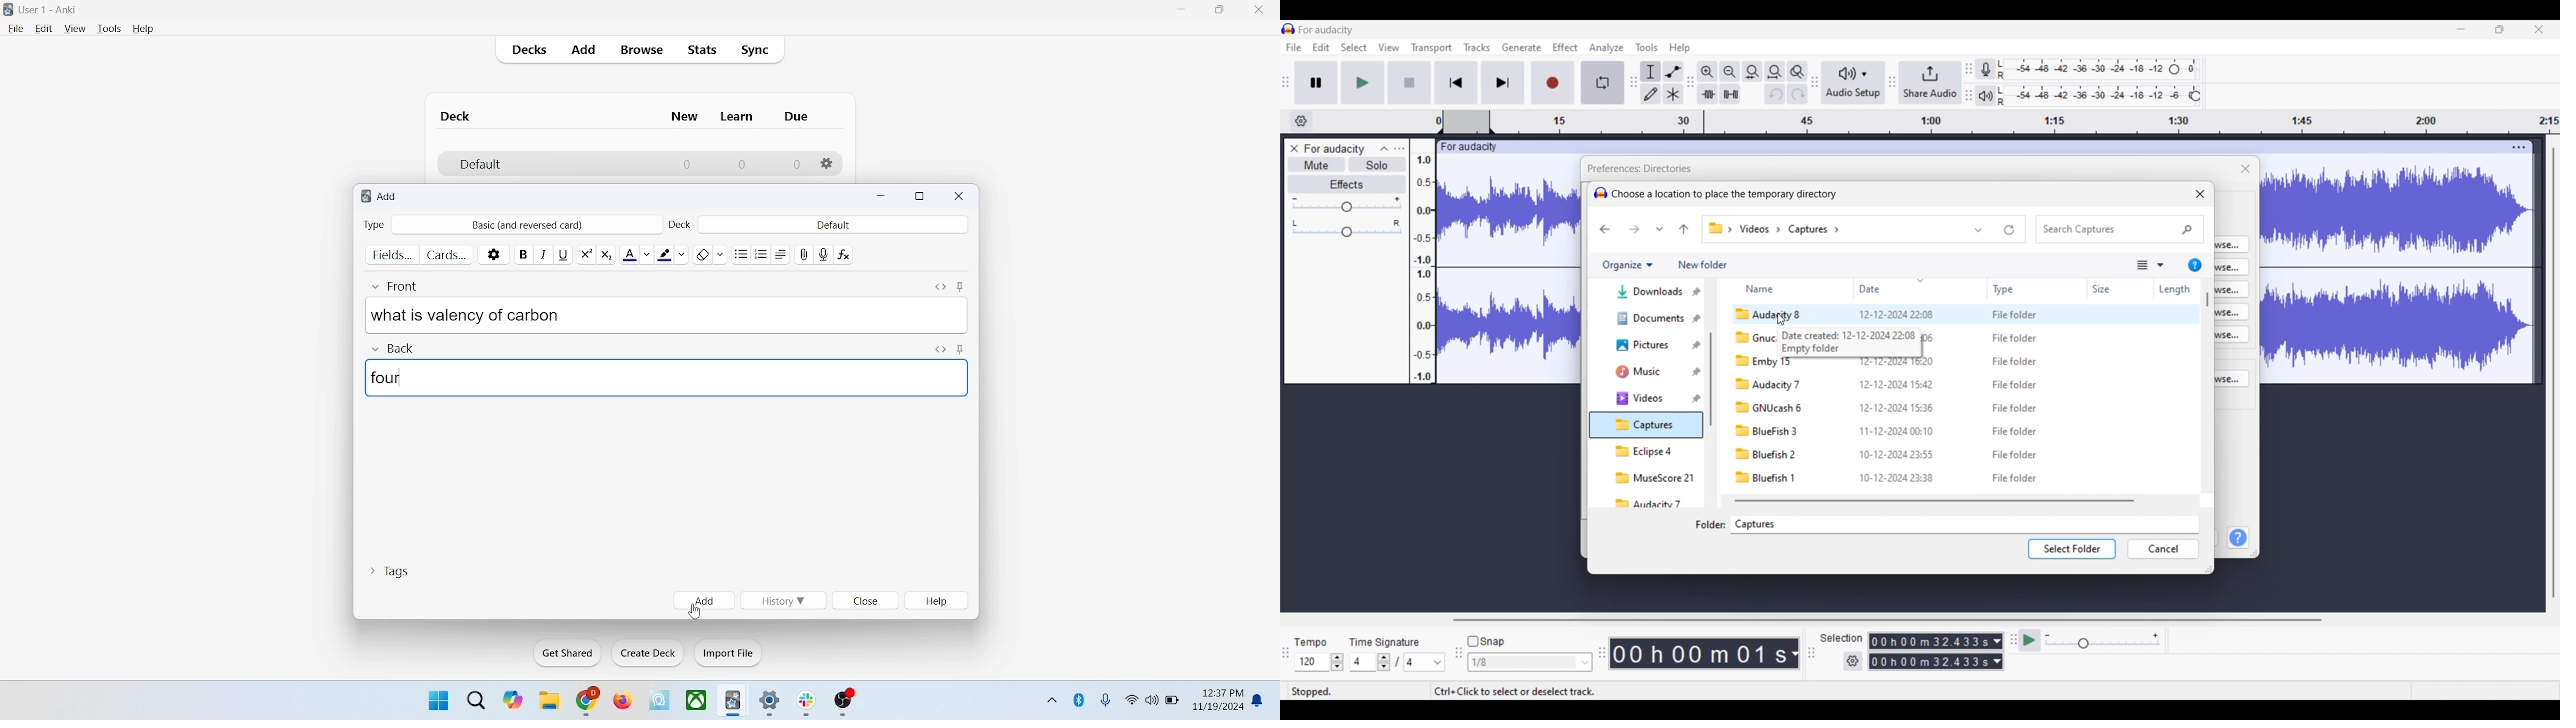  I want to click on Basic (and reversed card), so click(537, 225).